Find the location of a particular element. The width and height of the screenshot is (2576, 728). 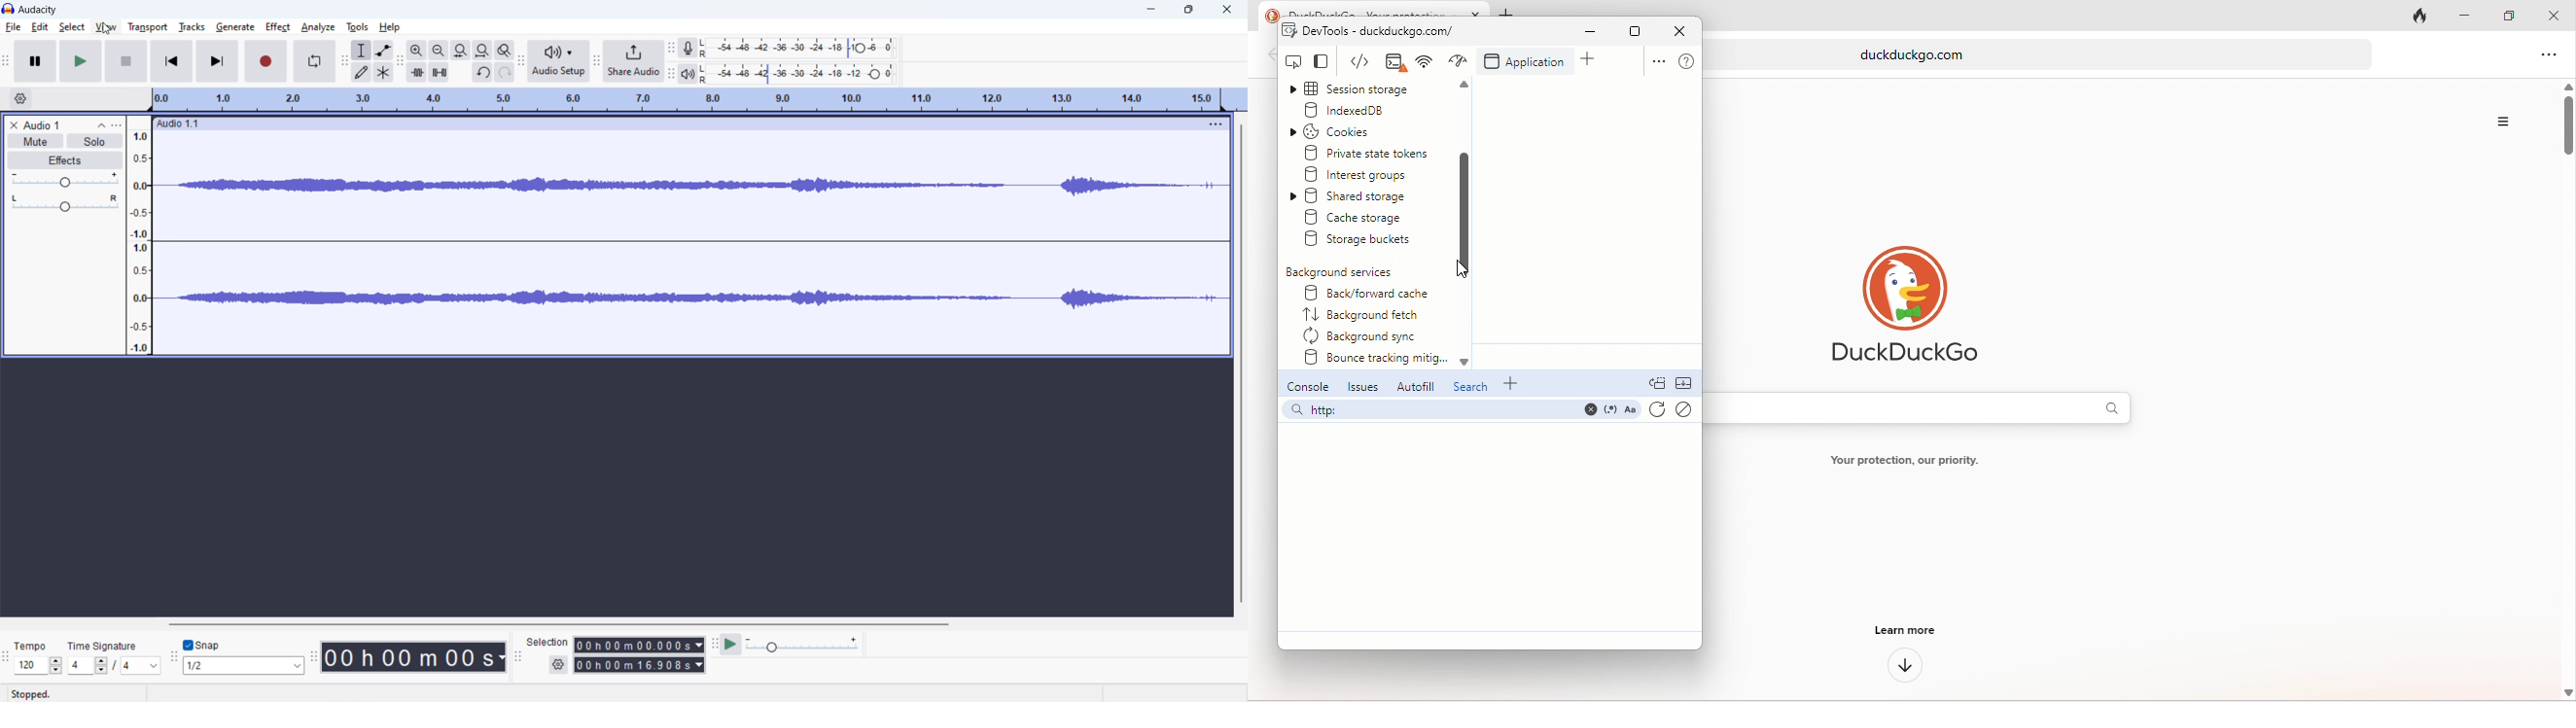

effects is located at coordinates (66, 160).